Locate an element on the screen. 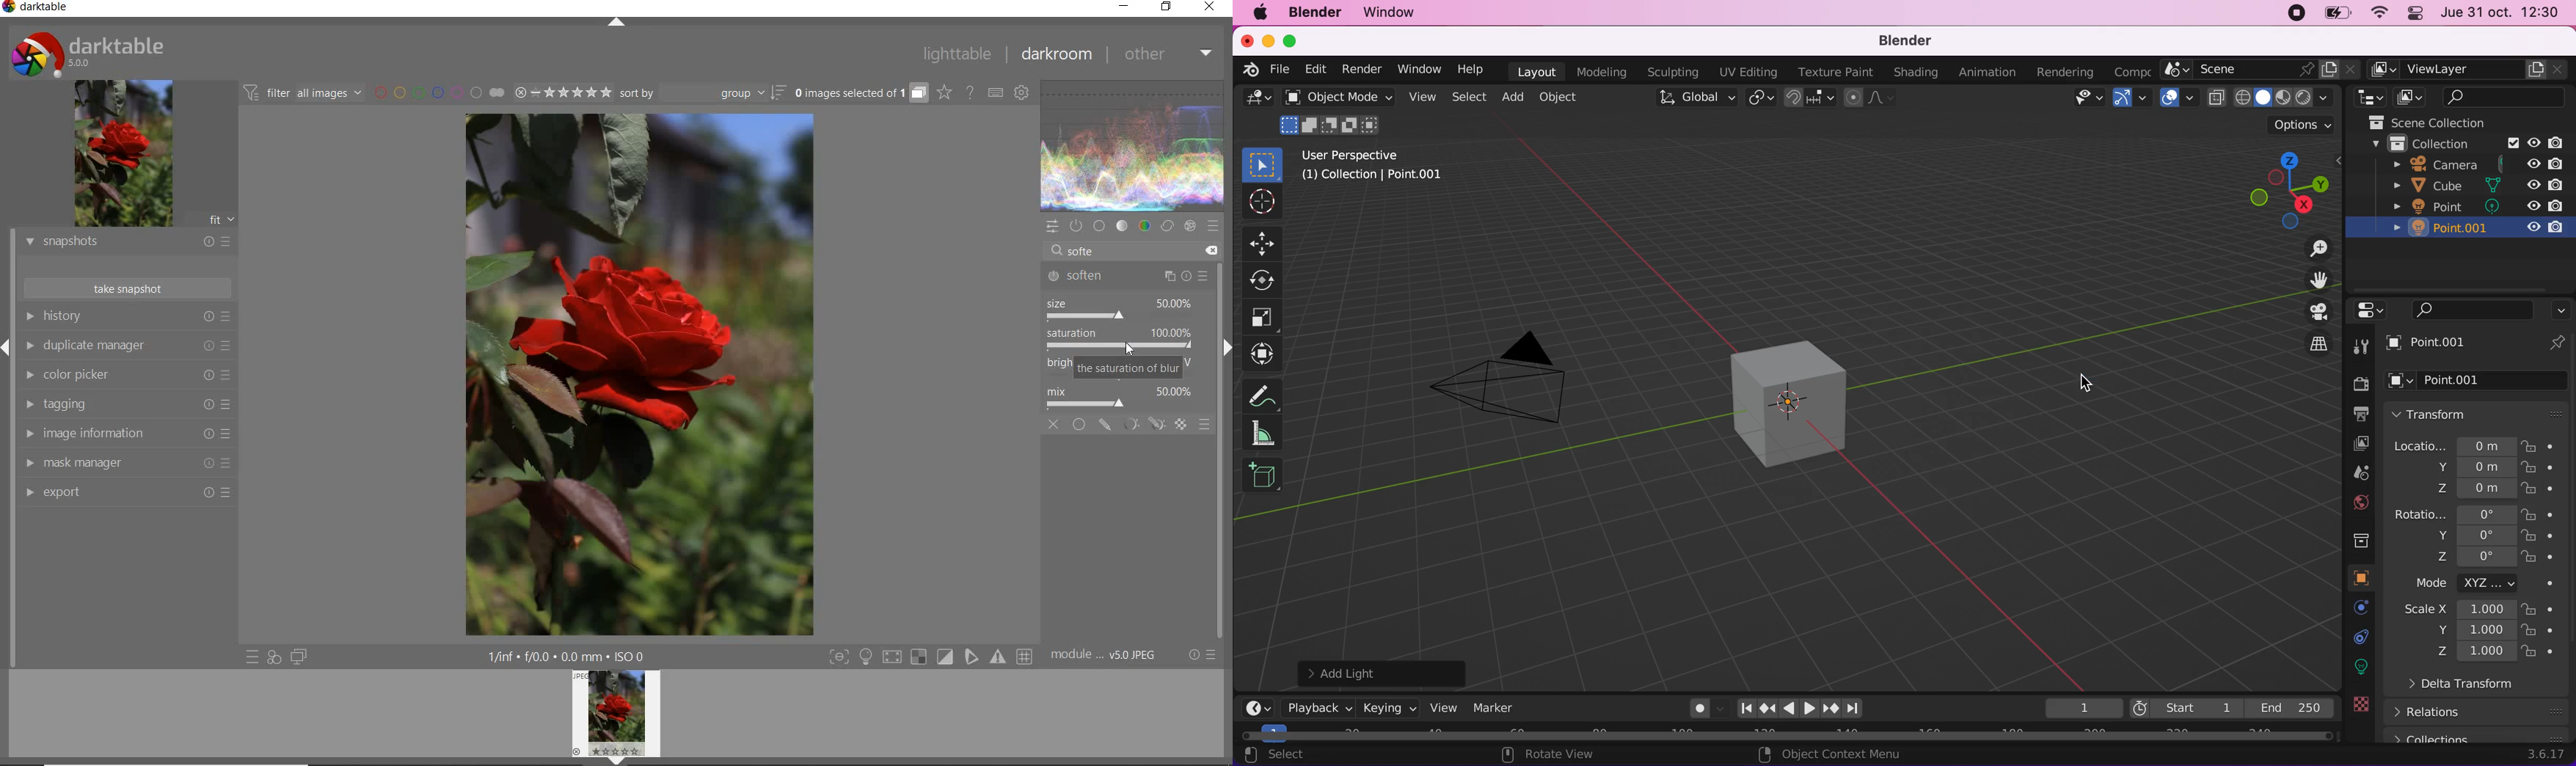 This screenshot has width=2576, height=784. mac logo is located at coordinates (1263, 14).